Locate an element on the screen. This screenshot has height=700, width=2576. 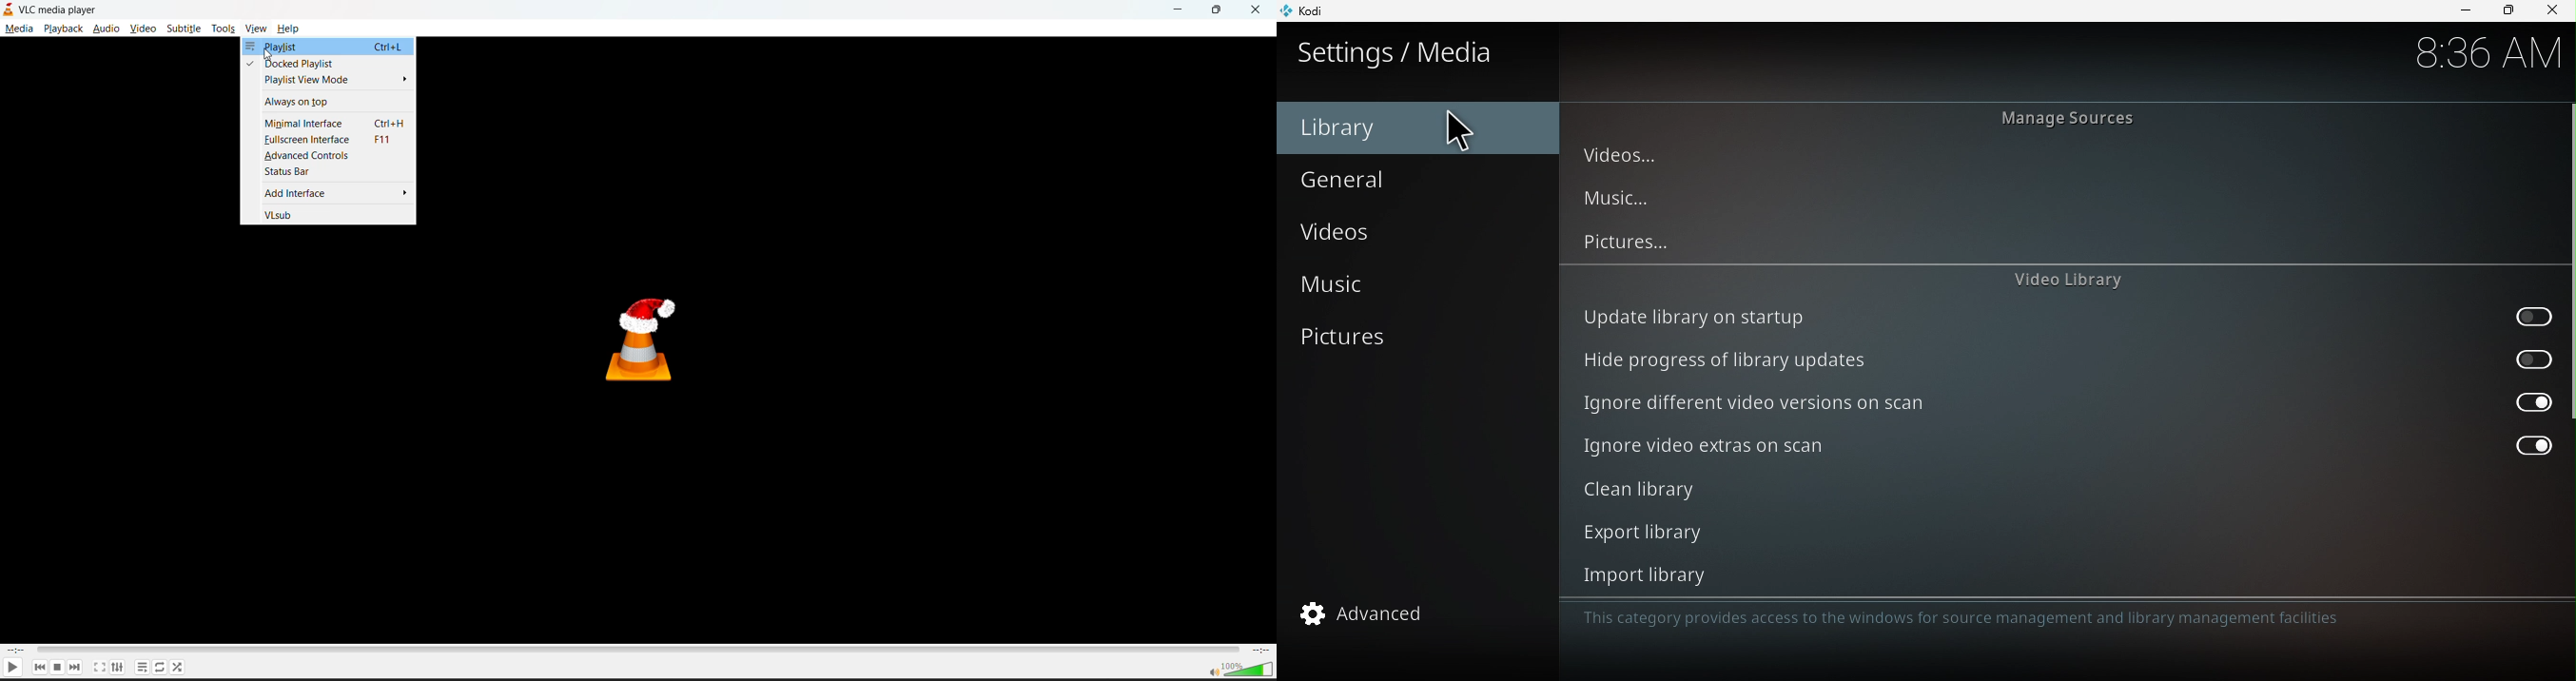
Advanced is located at coordinates (1418, 613).